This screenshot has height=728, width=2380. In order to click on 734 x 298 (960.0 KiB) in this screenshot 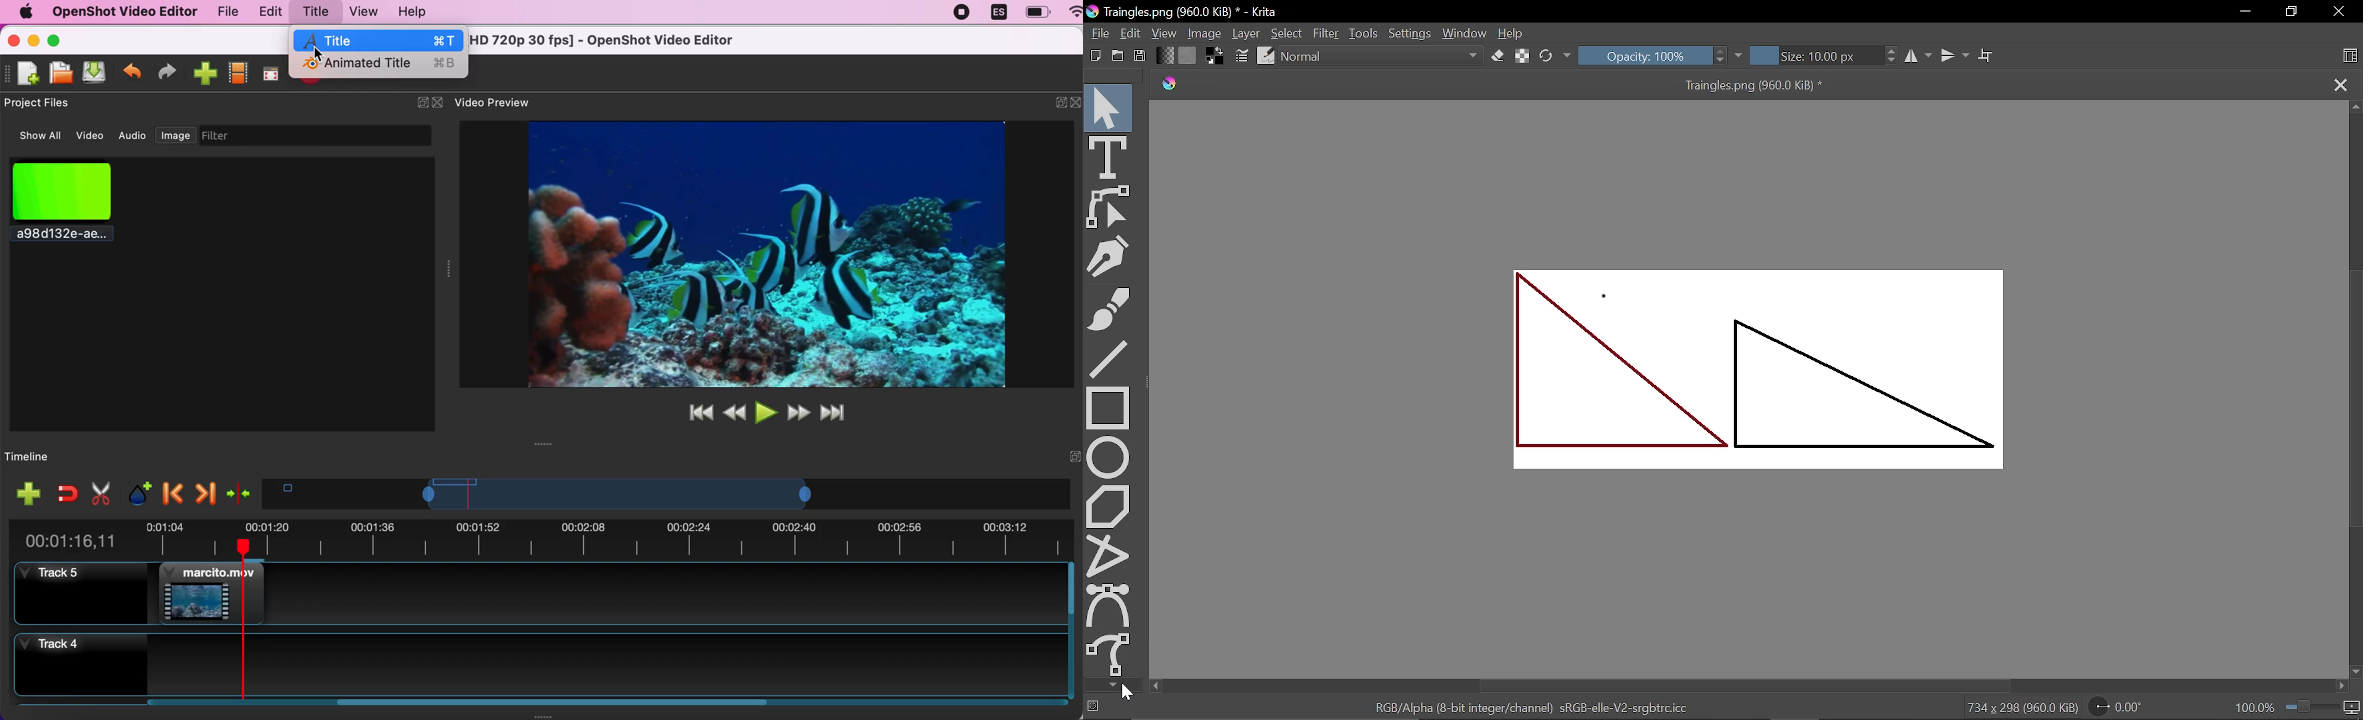, I will do `click(2021, 708)`.